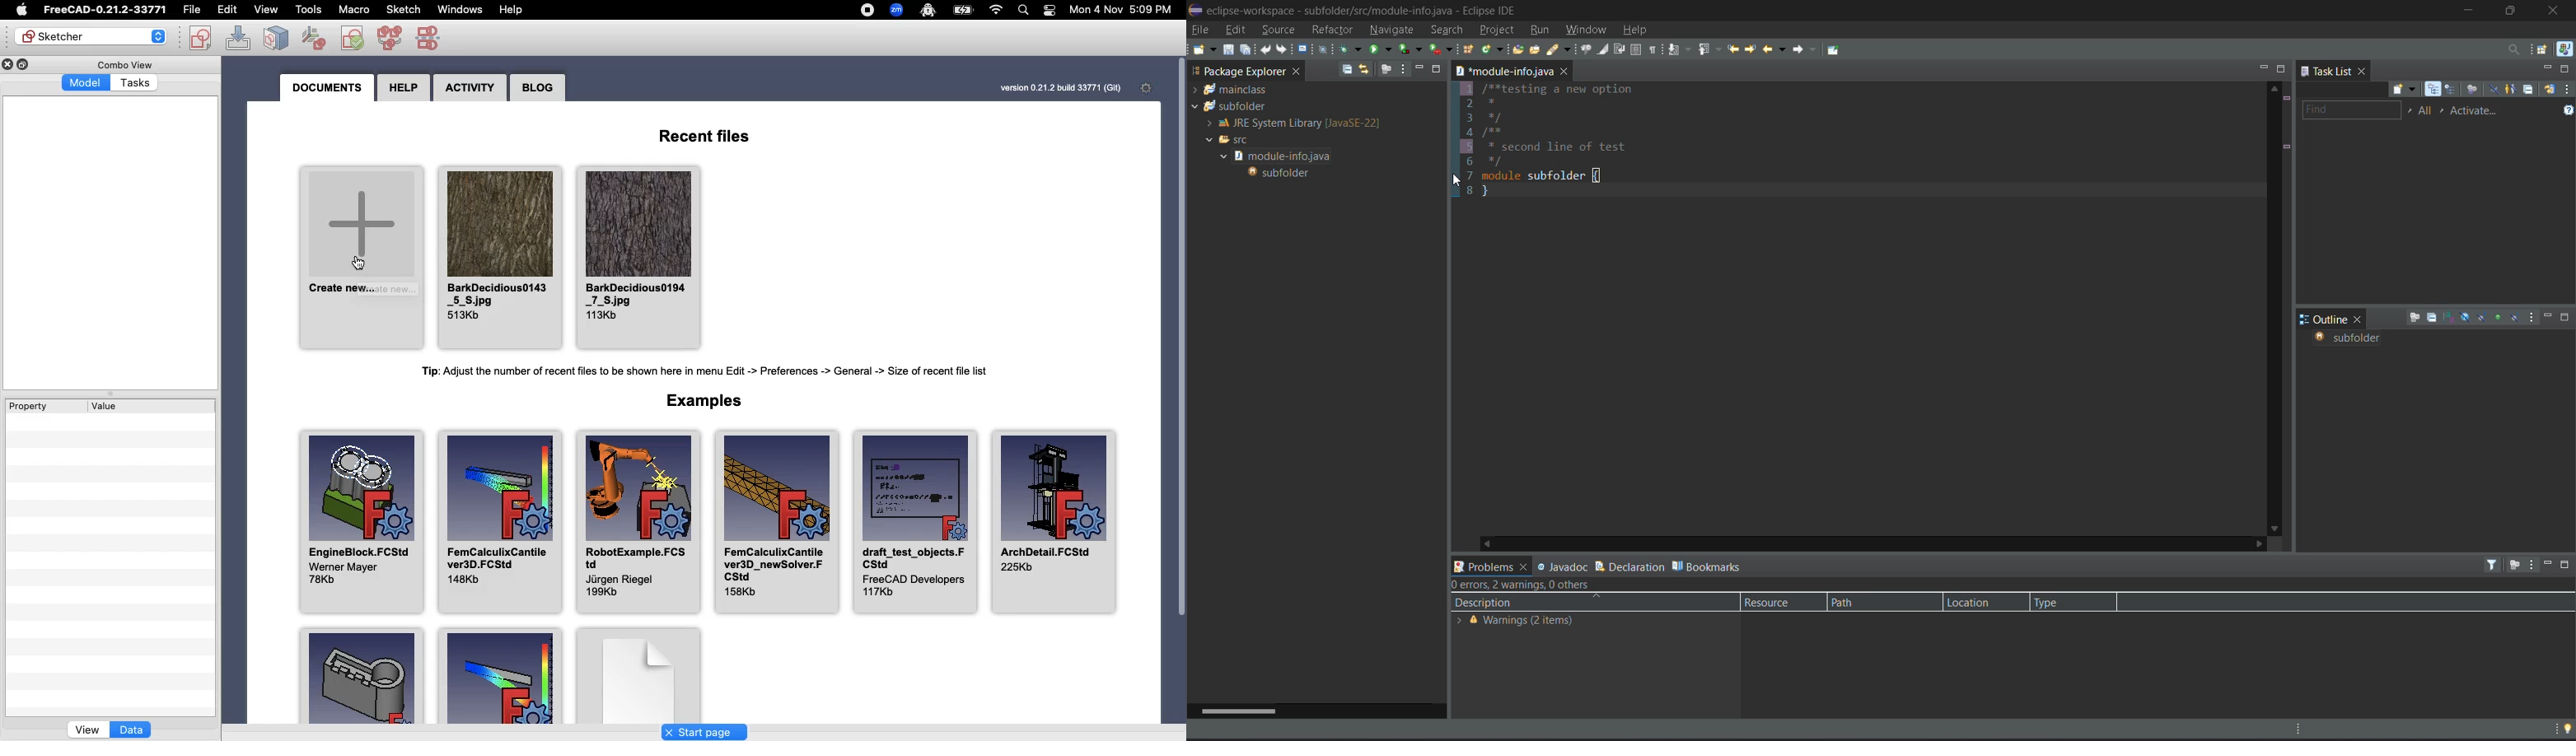  Describe the element at coordinates (1605, 50) in the screenshot. I see `toggle mark occurences` at that location.